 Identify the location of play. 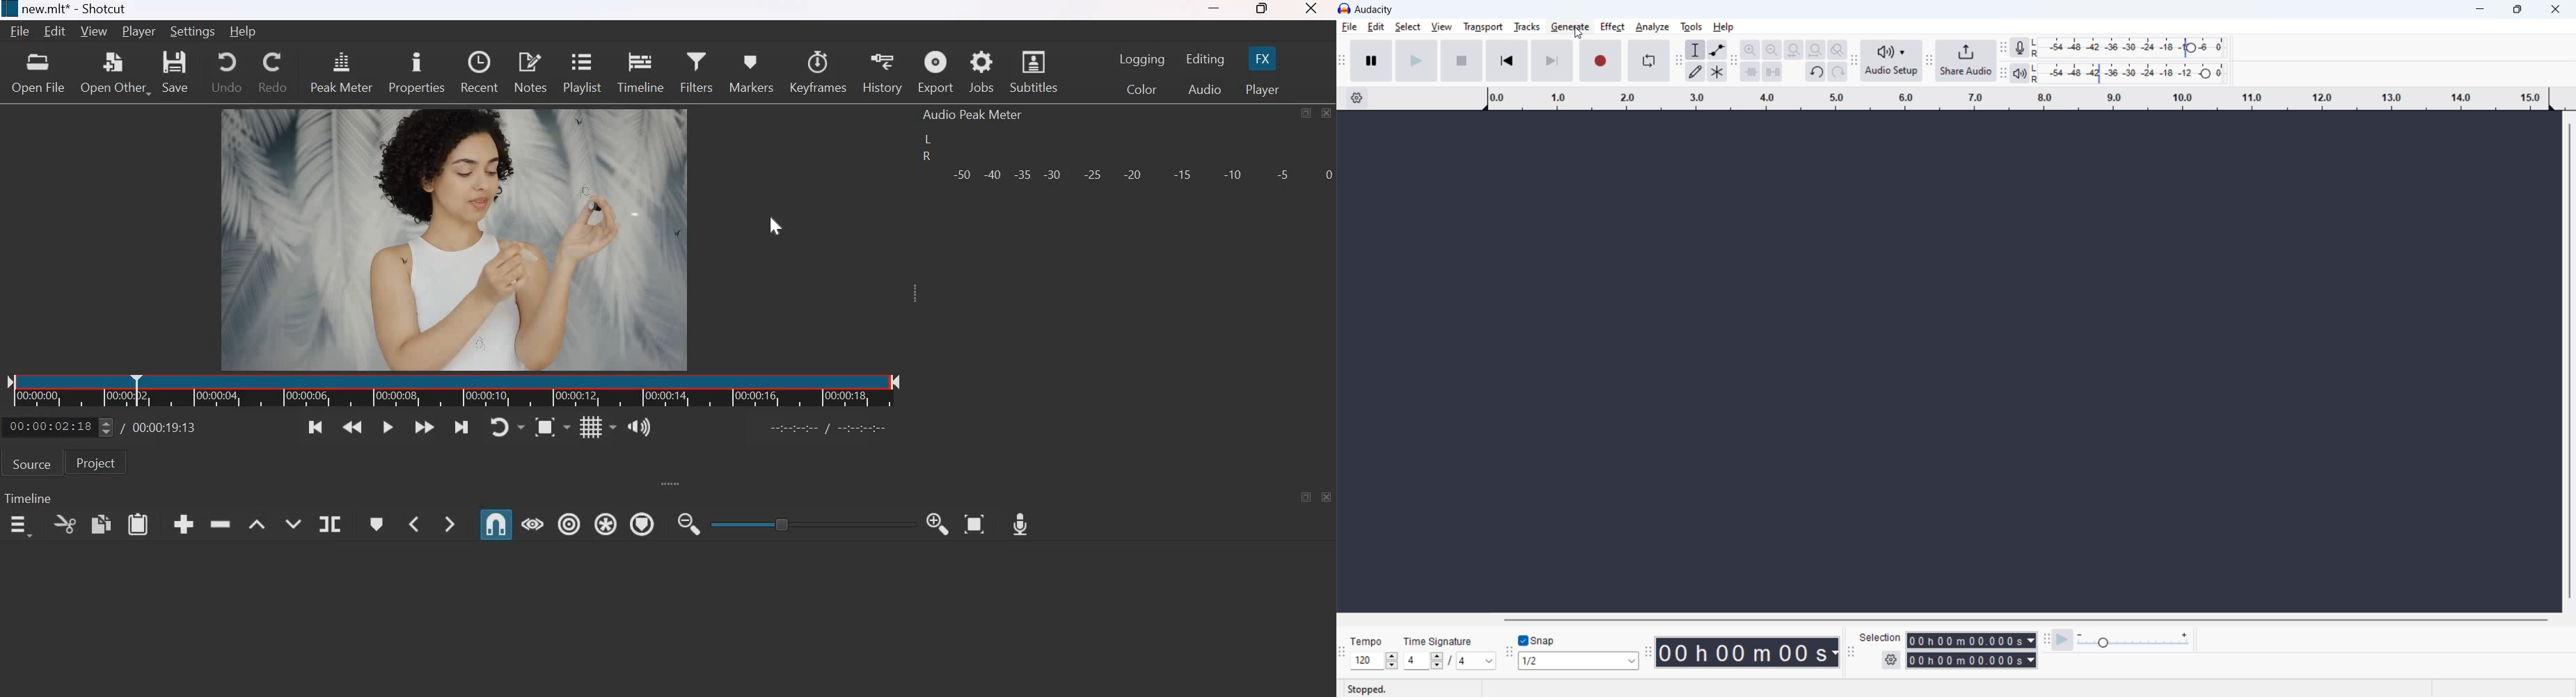
(1416, 61).